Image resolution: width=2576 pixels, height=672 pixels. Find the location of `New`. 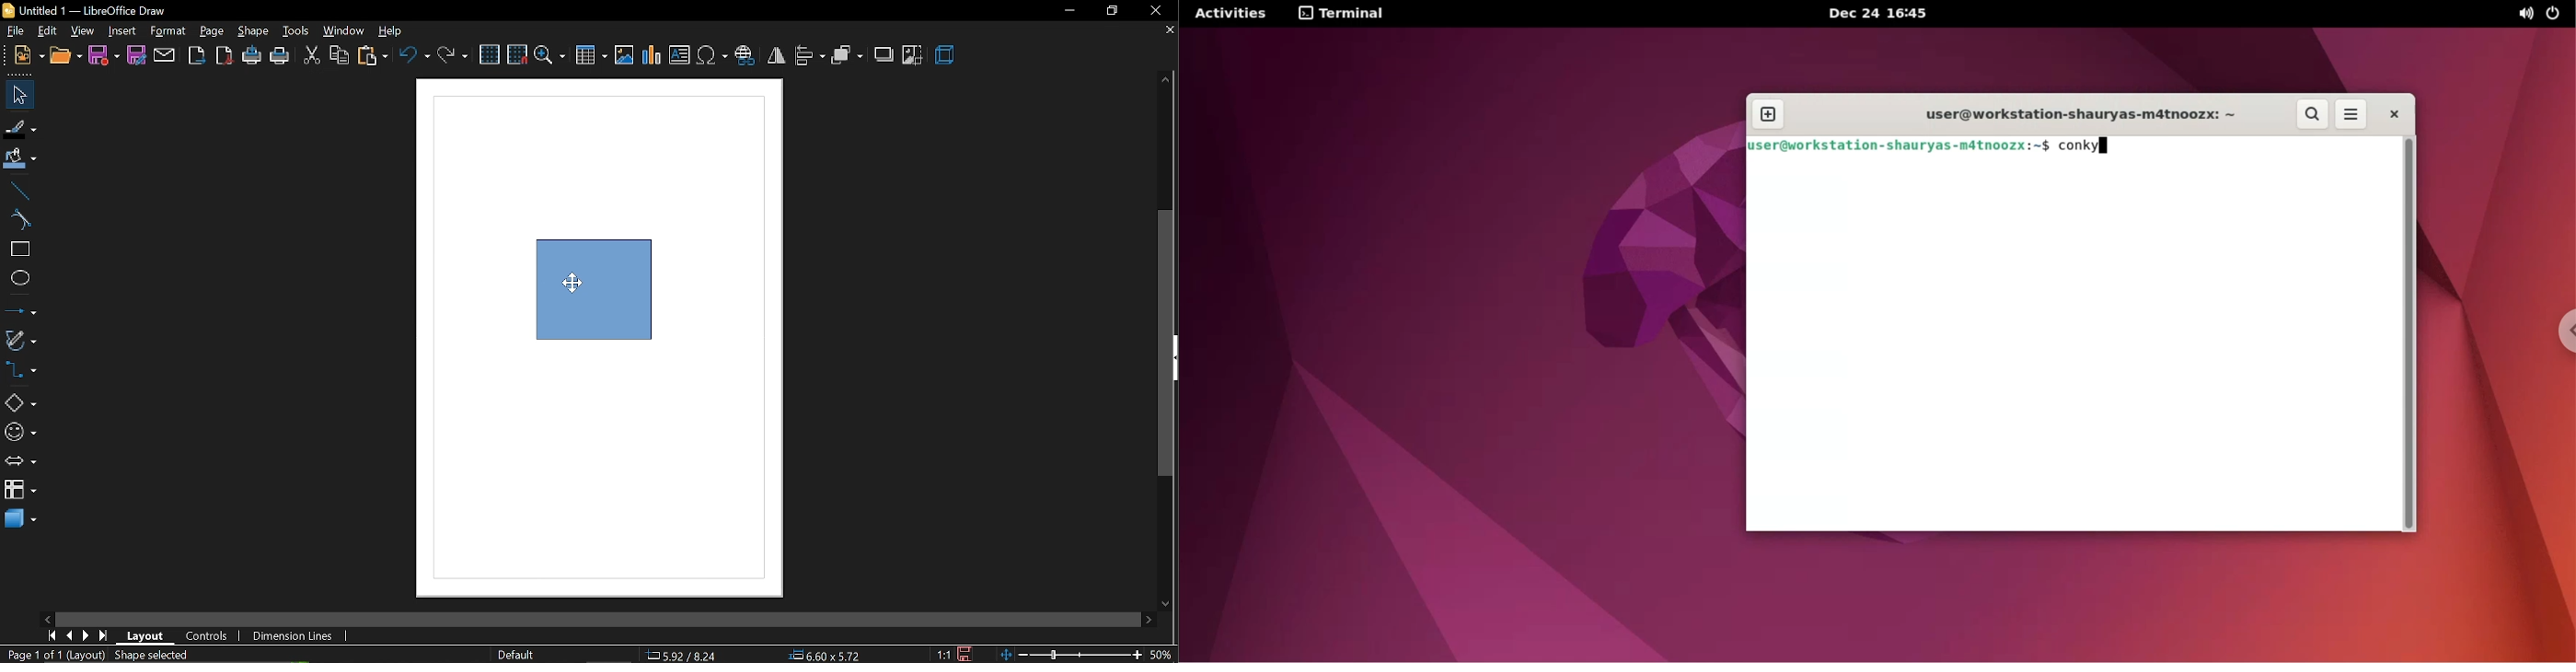

New is located at coordinates (22, 55).